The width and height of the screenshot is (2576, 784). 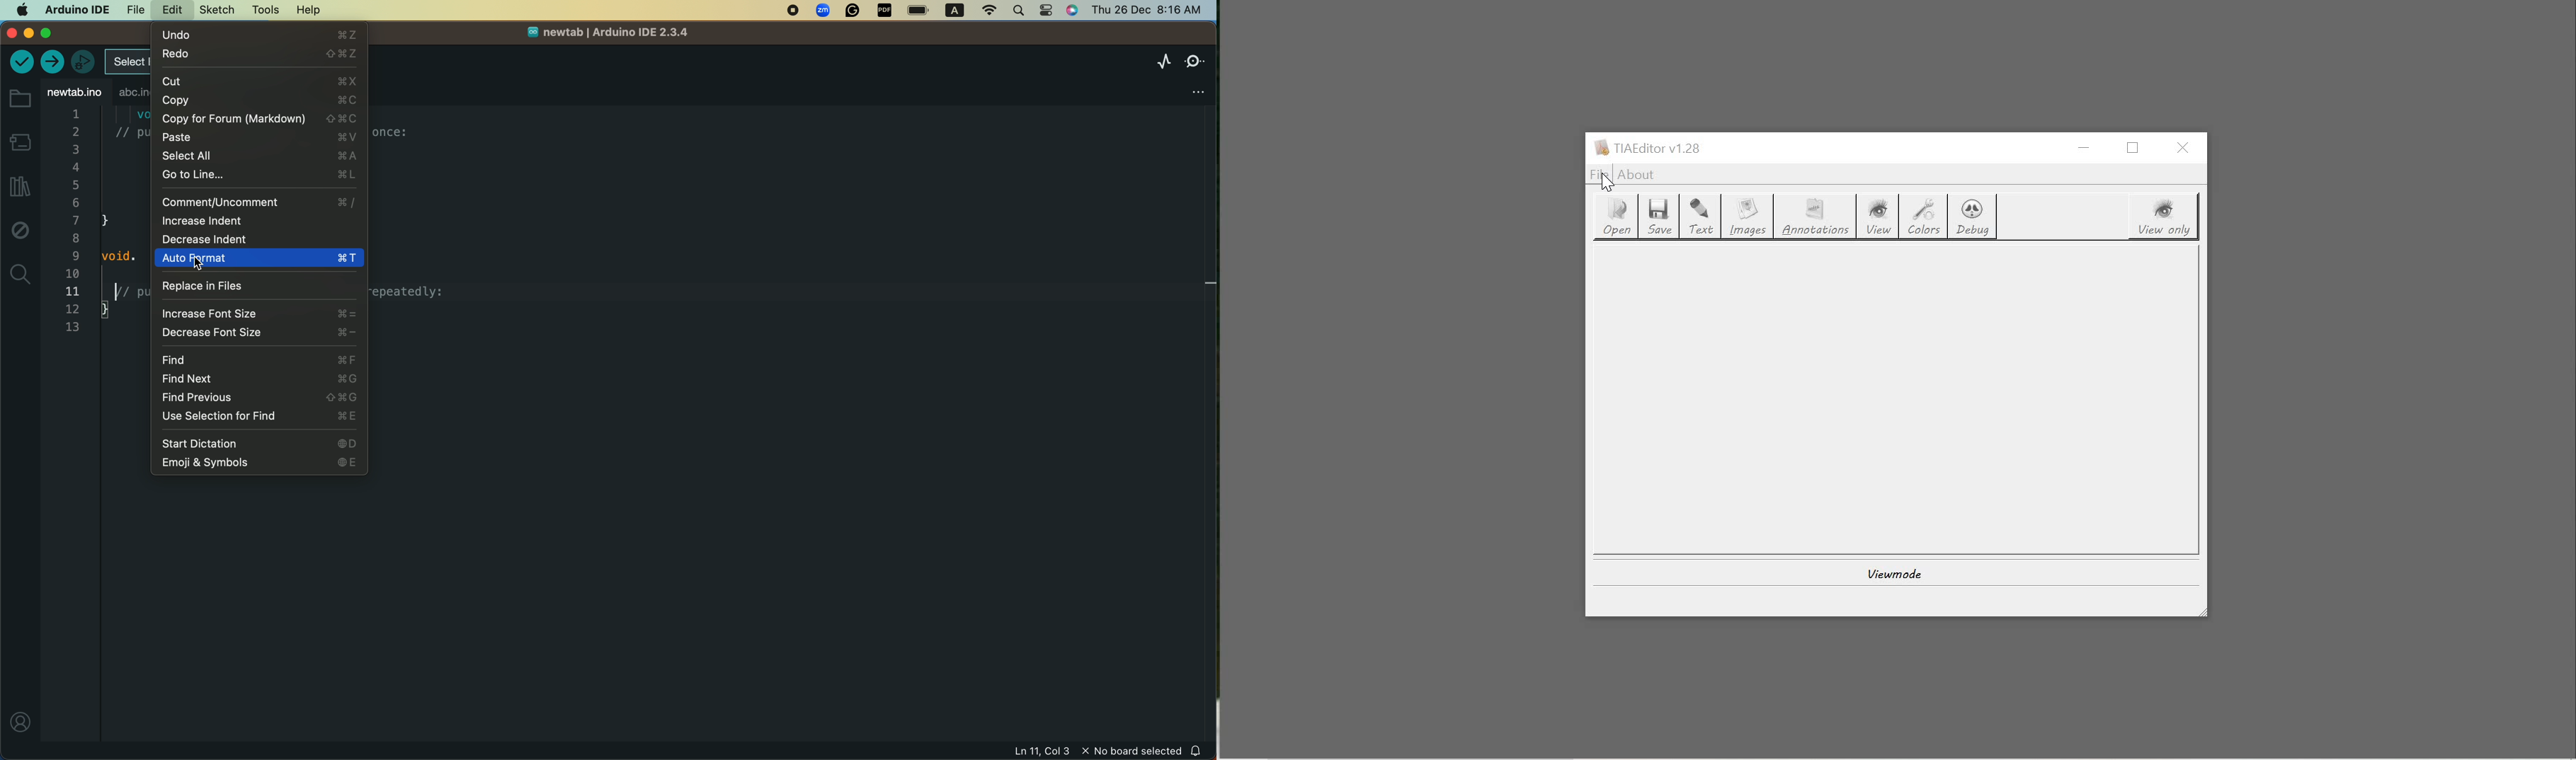 What do you see at coordinates (305, 10) in the screenshot?
I see `help` at bounding box center [305, 10].